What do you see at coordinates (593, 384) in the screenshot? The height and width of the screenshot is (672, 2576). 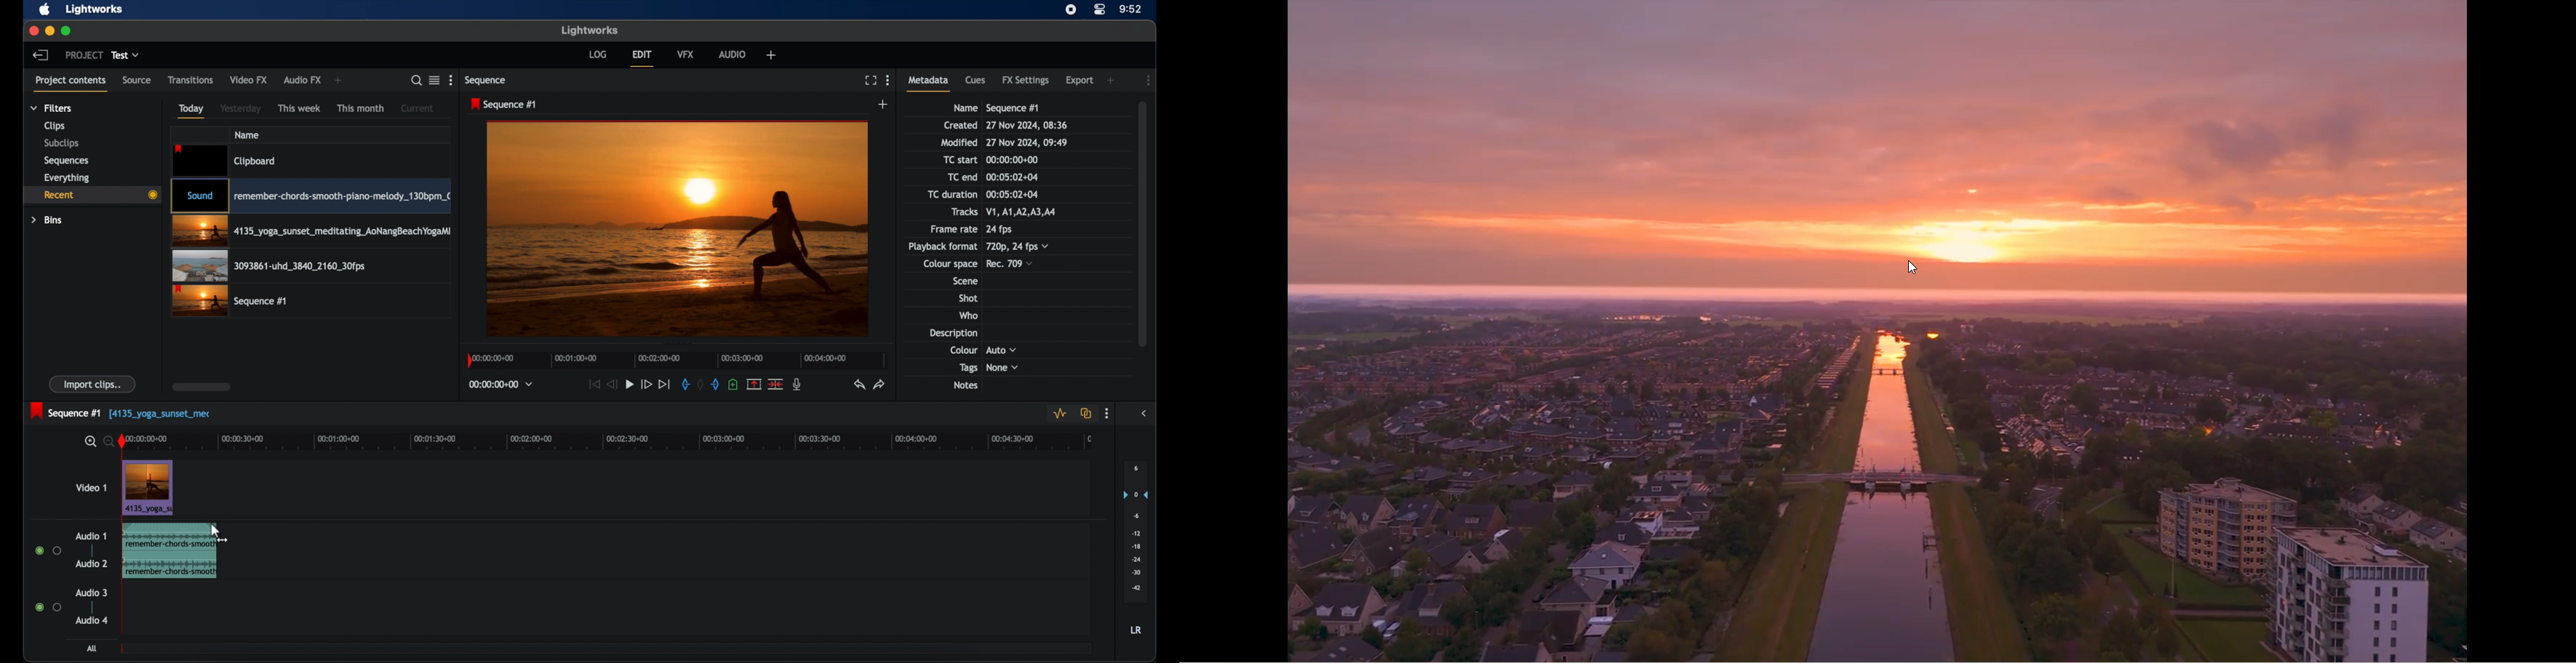 I see `jump to start` at bounding box center [593, 384].